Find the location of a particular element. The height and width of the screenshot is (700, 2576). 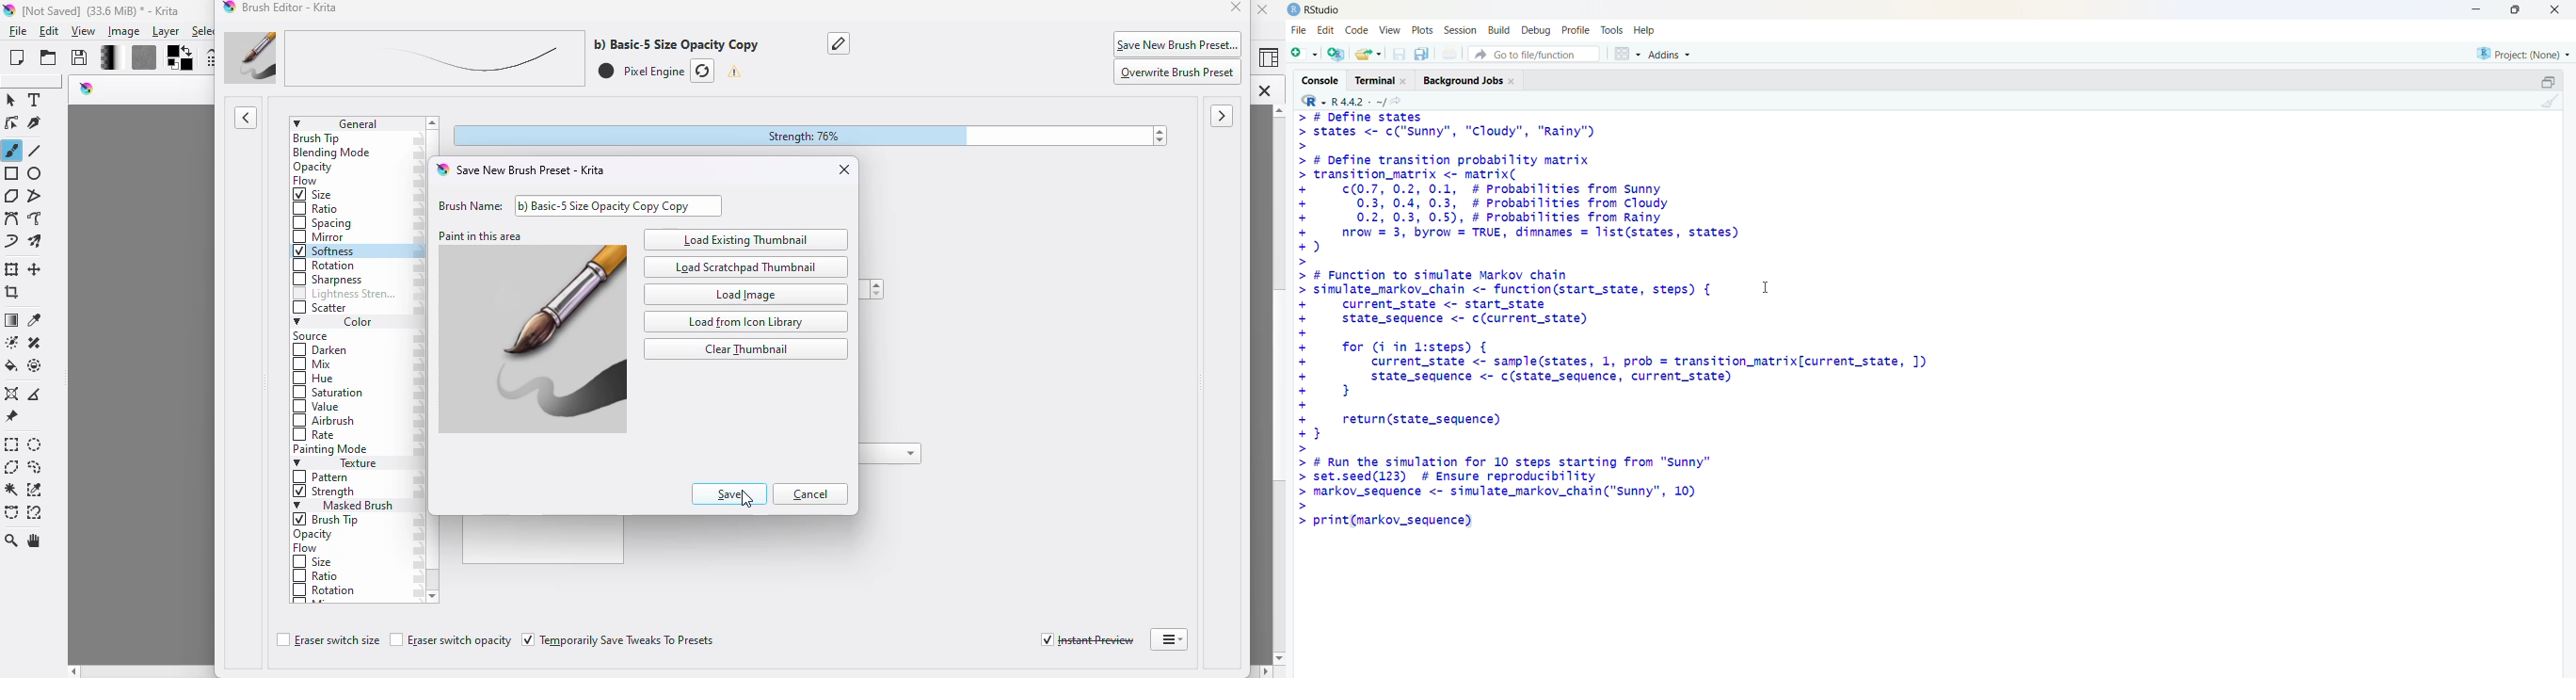

create a project is located at coordinates (1335, 54).